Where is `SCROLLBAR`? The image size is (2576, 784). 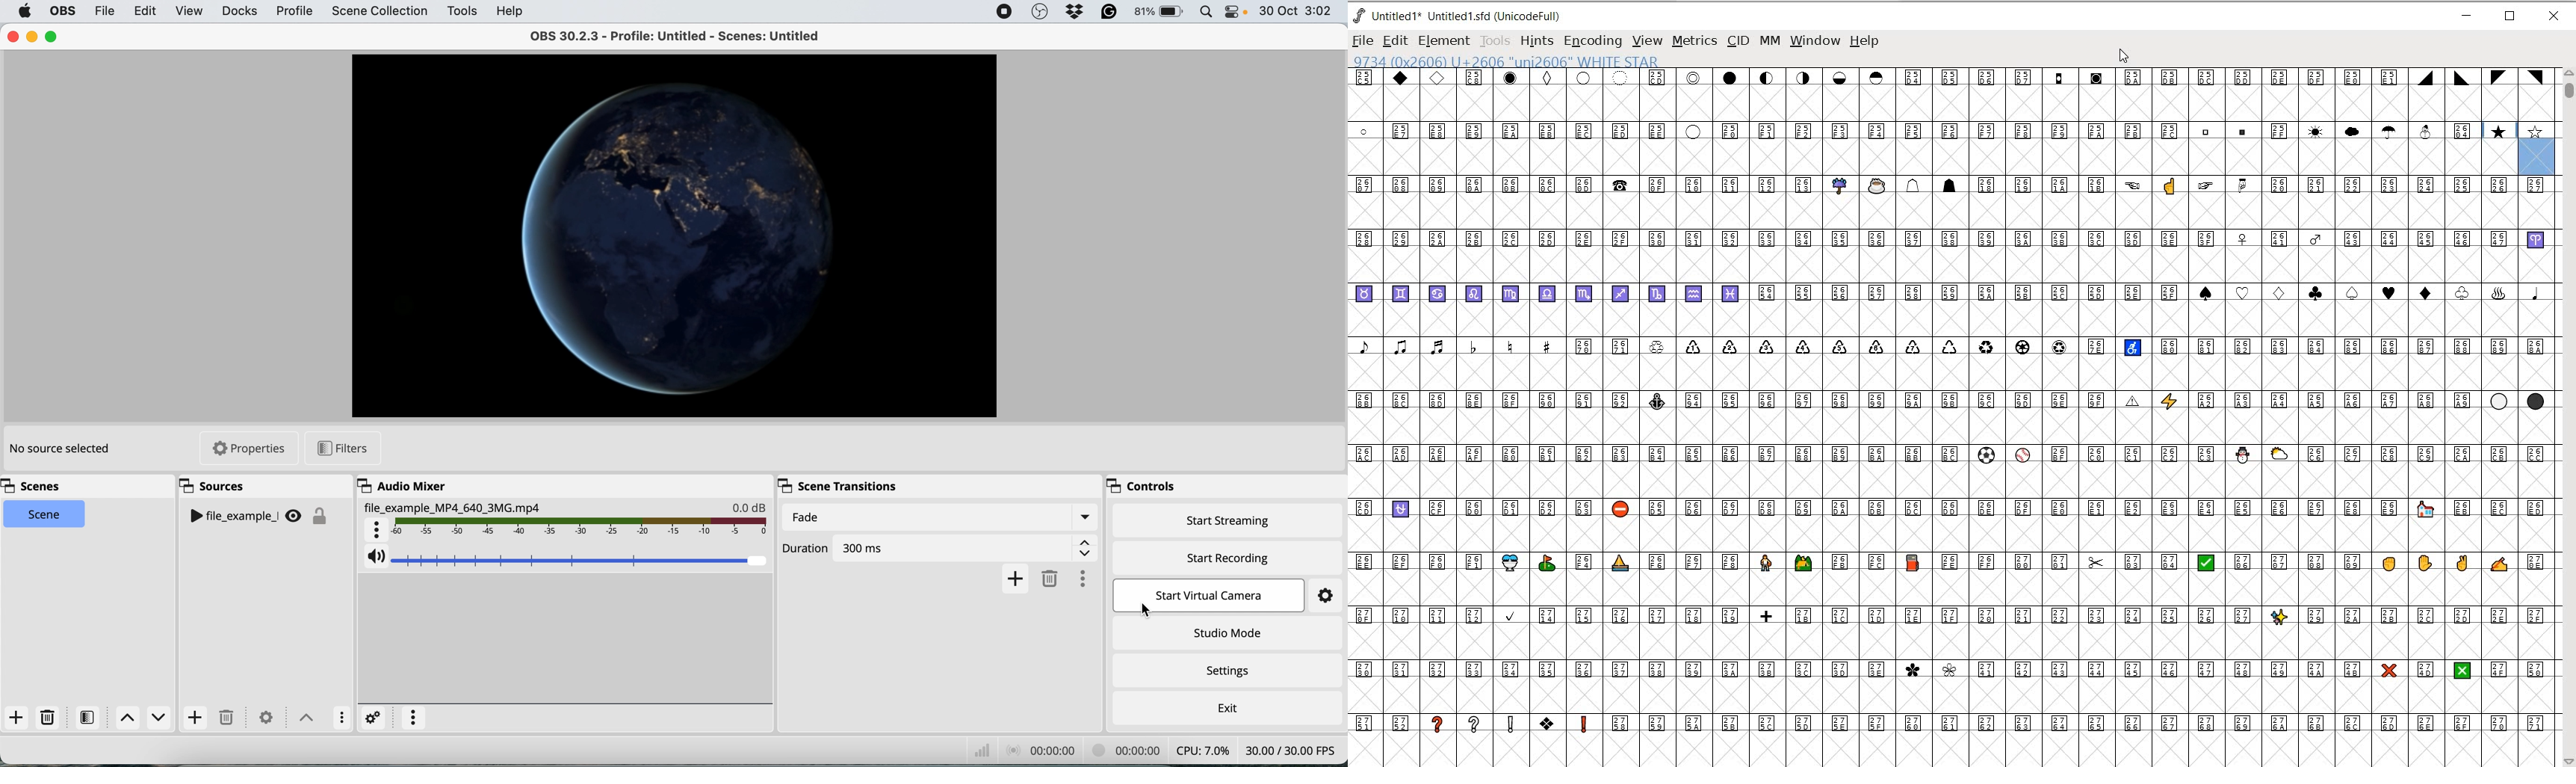
SCROLLBAR is located at coordinates (2567, 417).